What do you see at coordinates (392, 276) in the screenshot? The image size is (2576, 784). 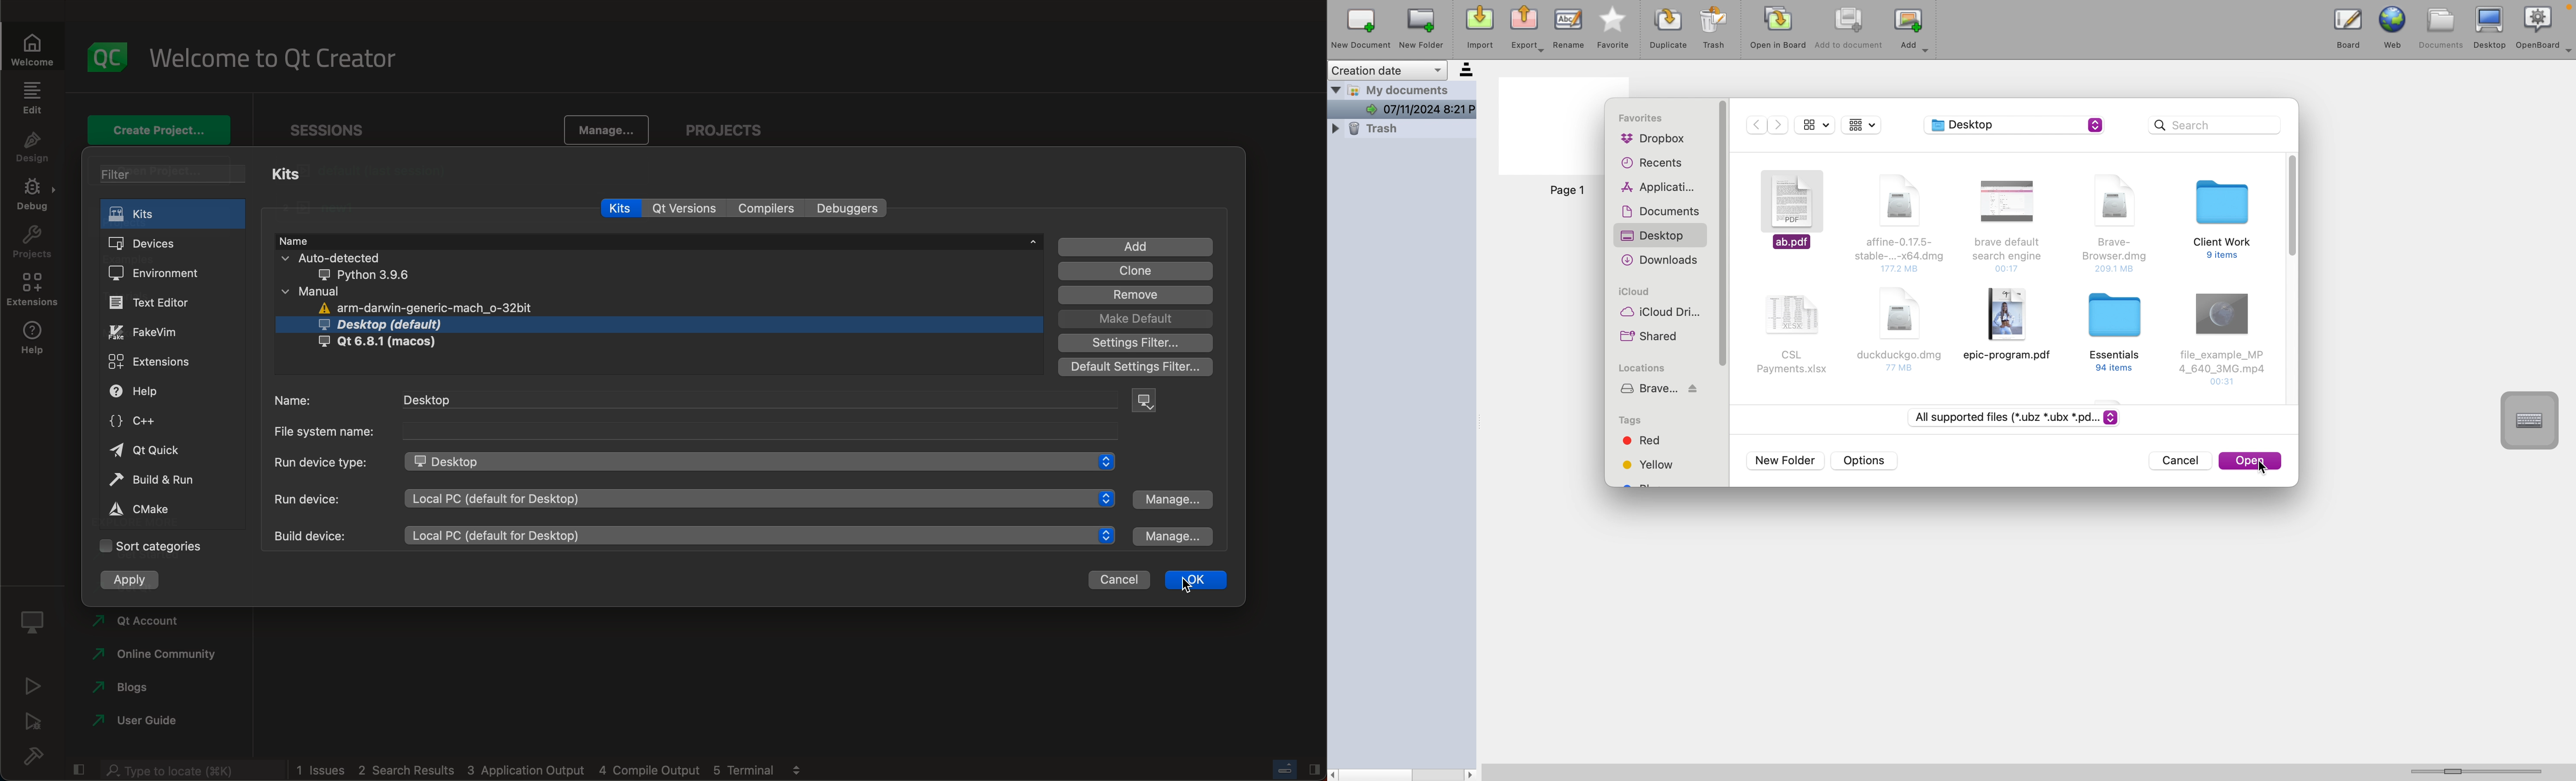 I see `python 3.9.6` at bounding box center [392, 276].